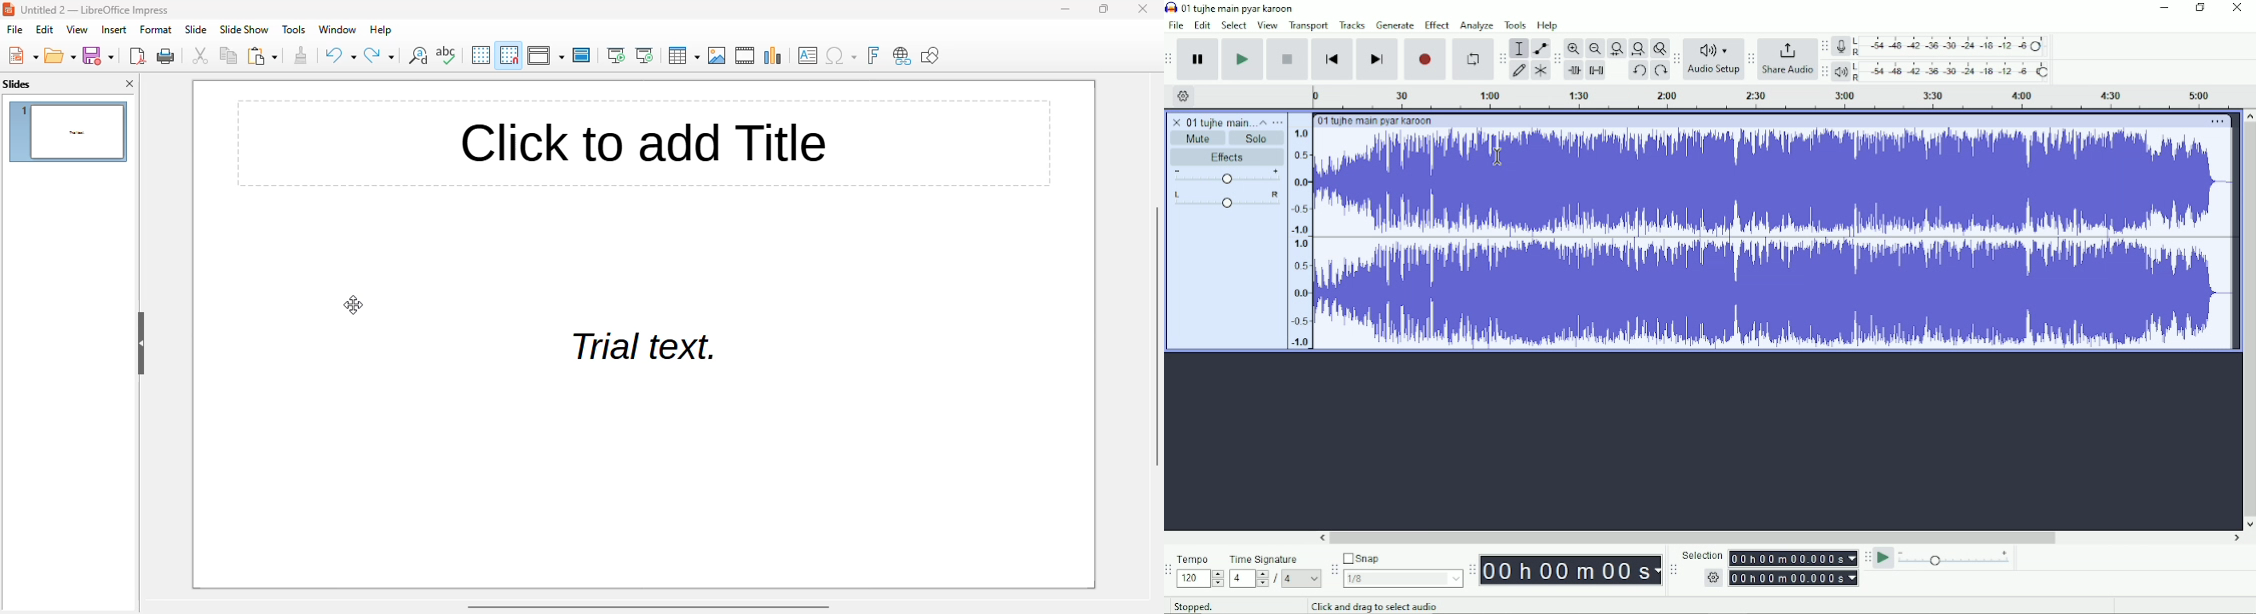  What do you see at coordinates (130, 84) in the screenshot?
I see `close pane` at bounding box center [130, 84].